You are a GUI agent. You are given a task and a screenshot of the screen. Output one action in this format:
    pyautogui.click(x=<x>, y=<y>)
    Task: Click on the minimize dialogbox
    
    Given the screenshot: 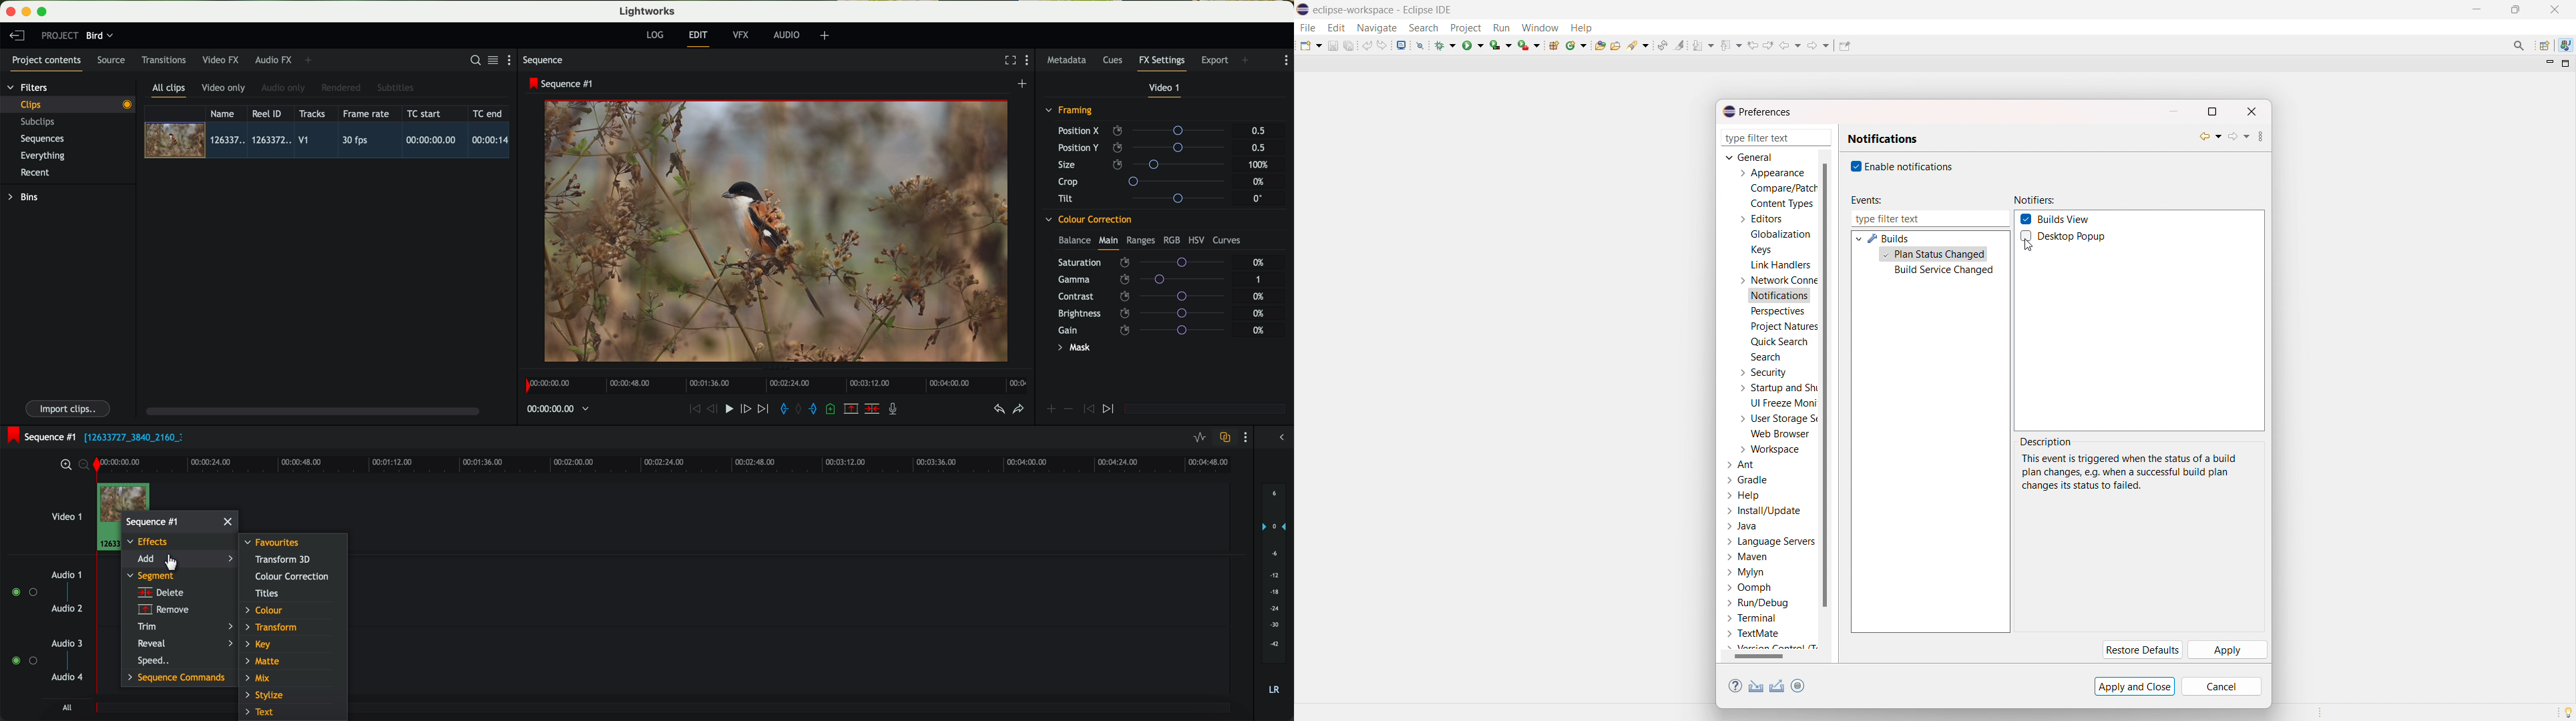 What is the action you would take?
    pyautogui.click(x=2173, y=111)
    